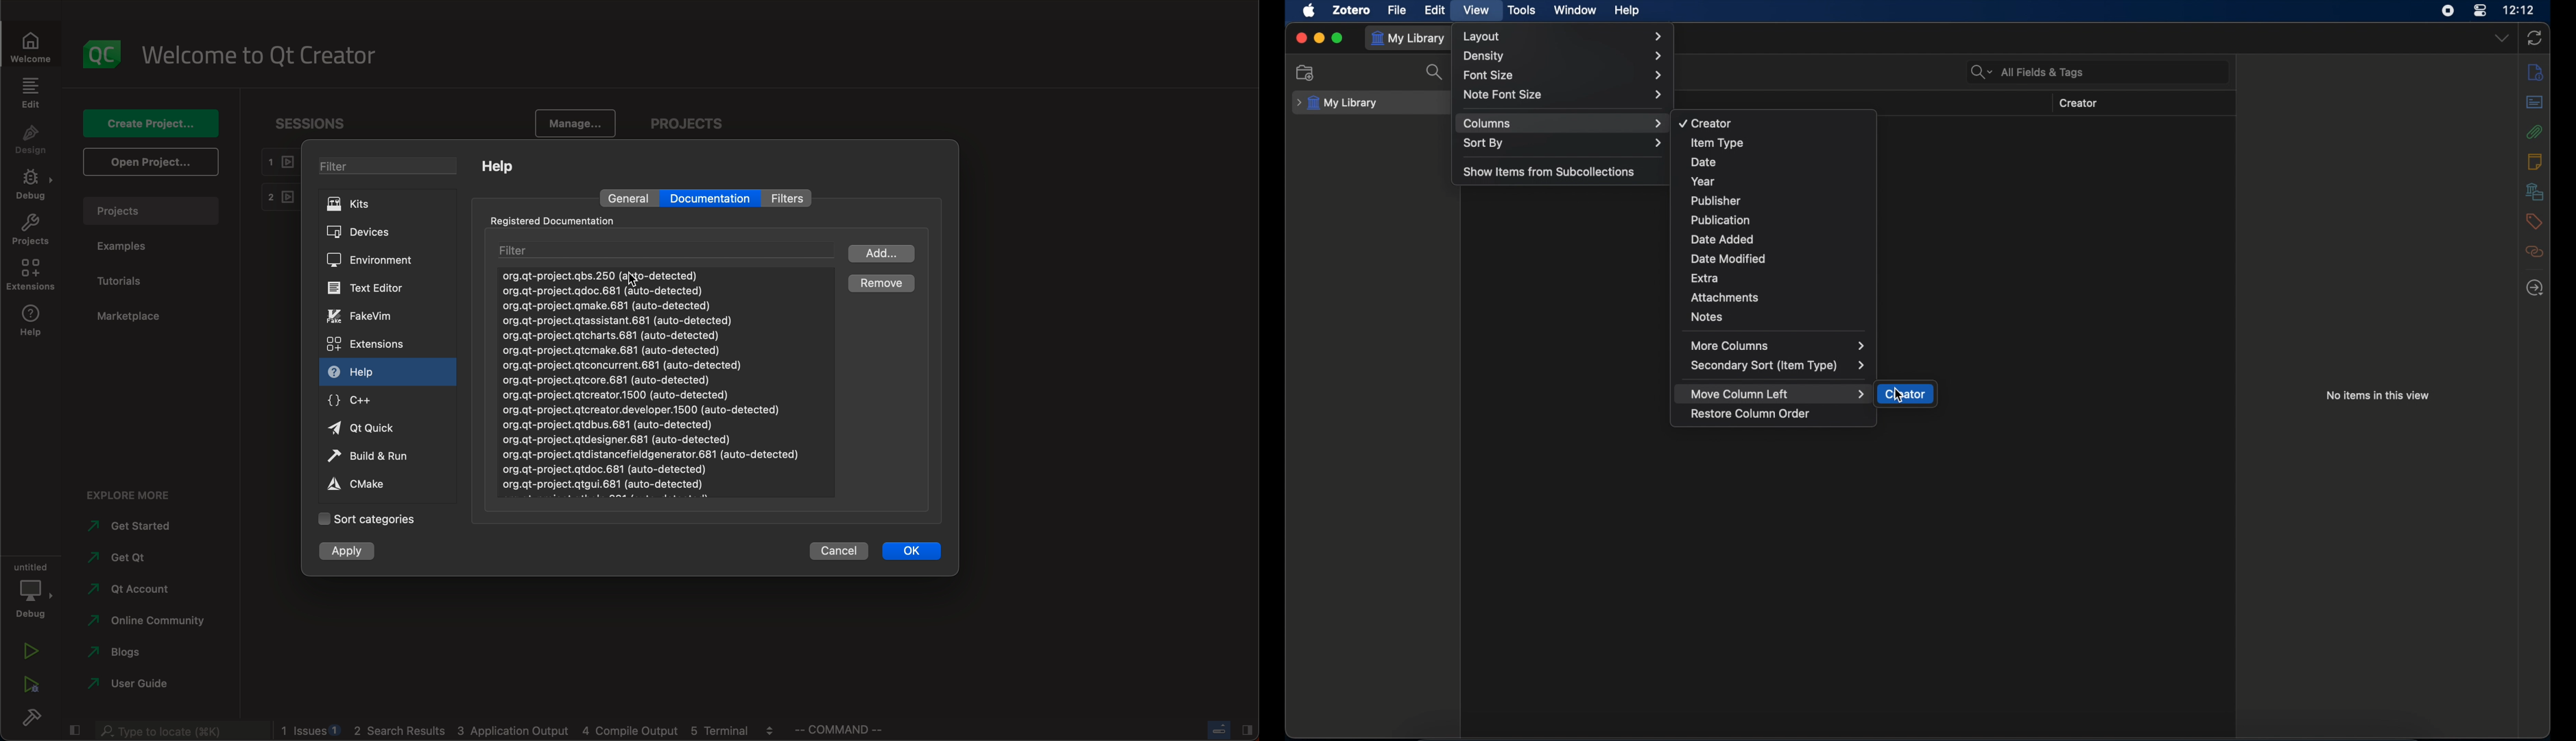 The height and width of the screenshot is (756, 2576). Describe the element at coordinates (1752, 414) in the screenshot. I see `restore column order` at that location.